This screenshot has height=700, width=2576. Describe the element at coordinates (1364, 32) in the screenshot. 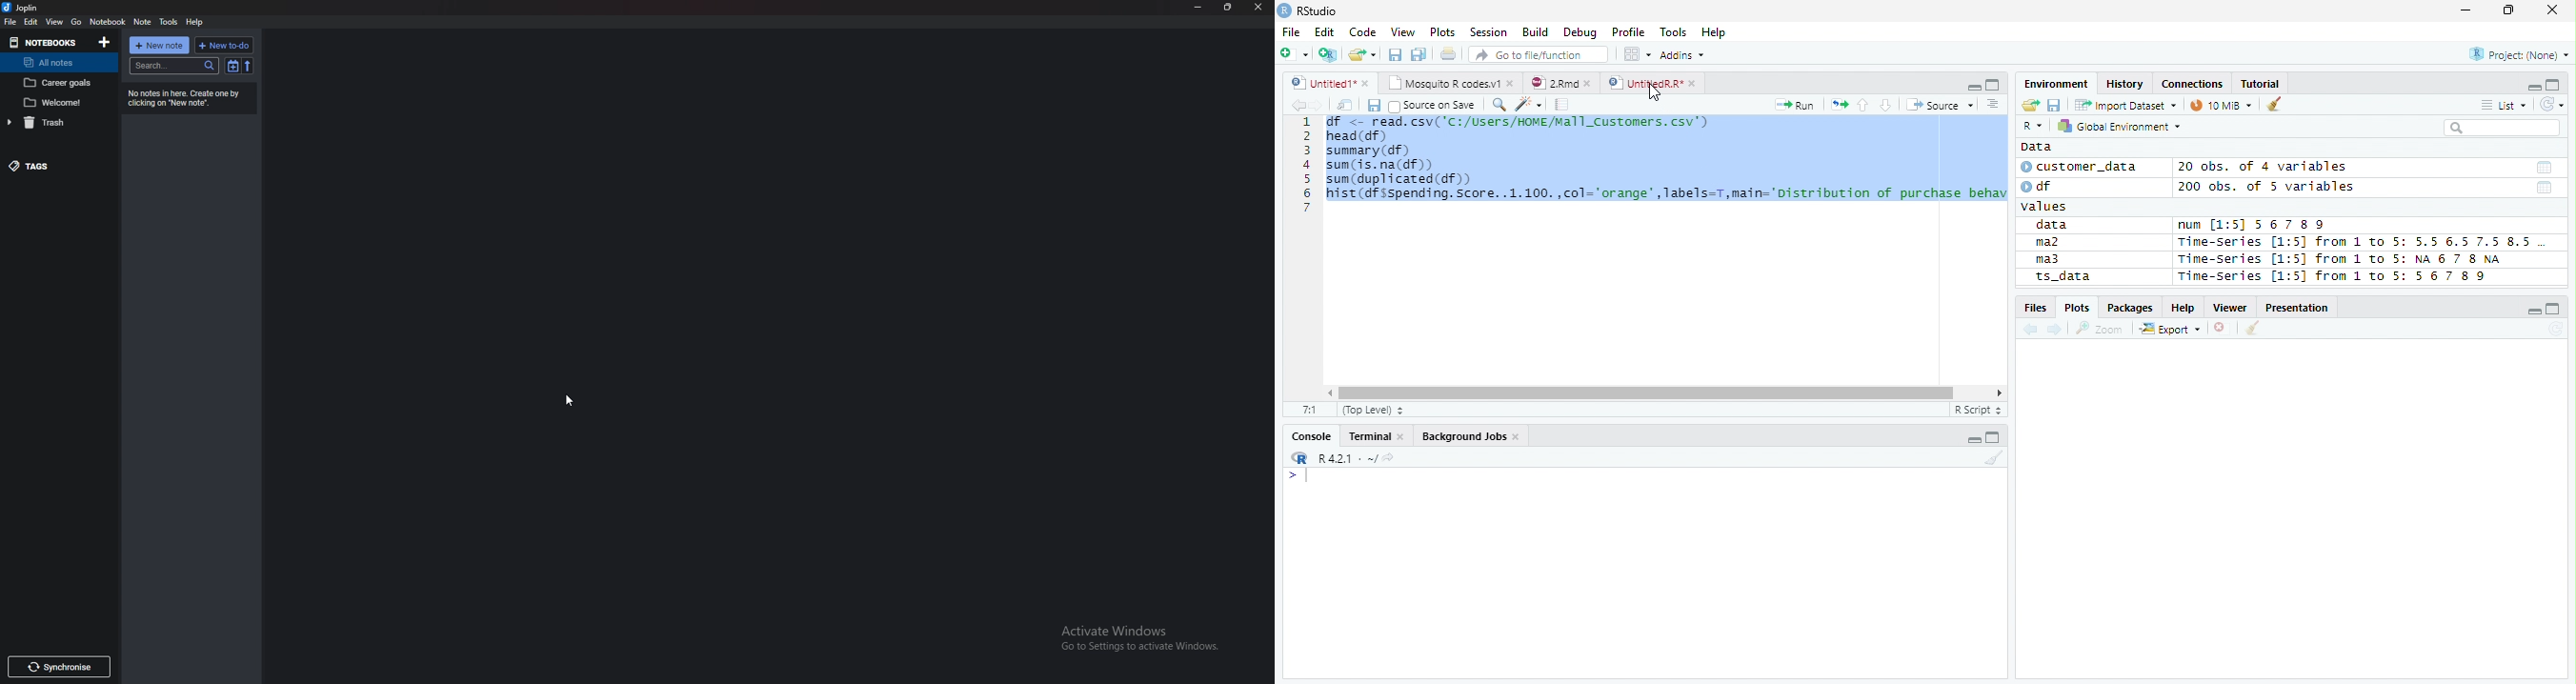

I see `Code` at that location.